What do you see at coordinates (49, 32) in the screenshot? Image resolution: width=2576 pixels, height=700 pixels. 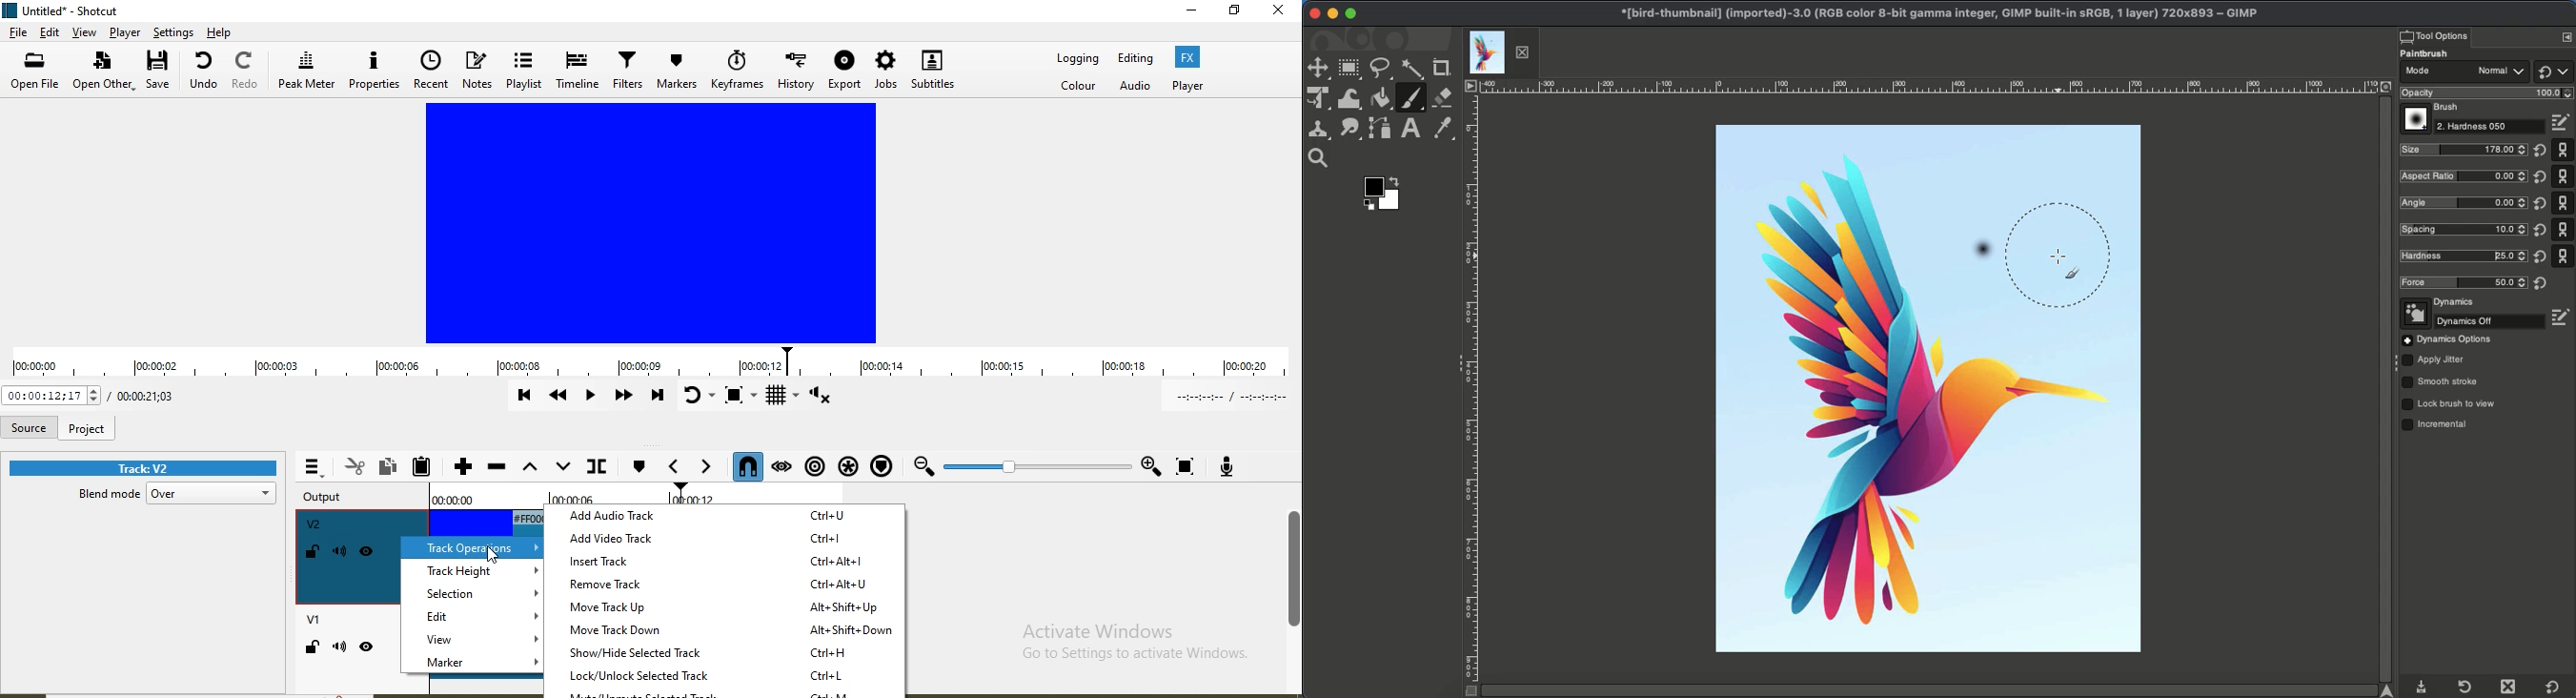 I see `edit` at bounding box center [49, 32].